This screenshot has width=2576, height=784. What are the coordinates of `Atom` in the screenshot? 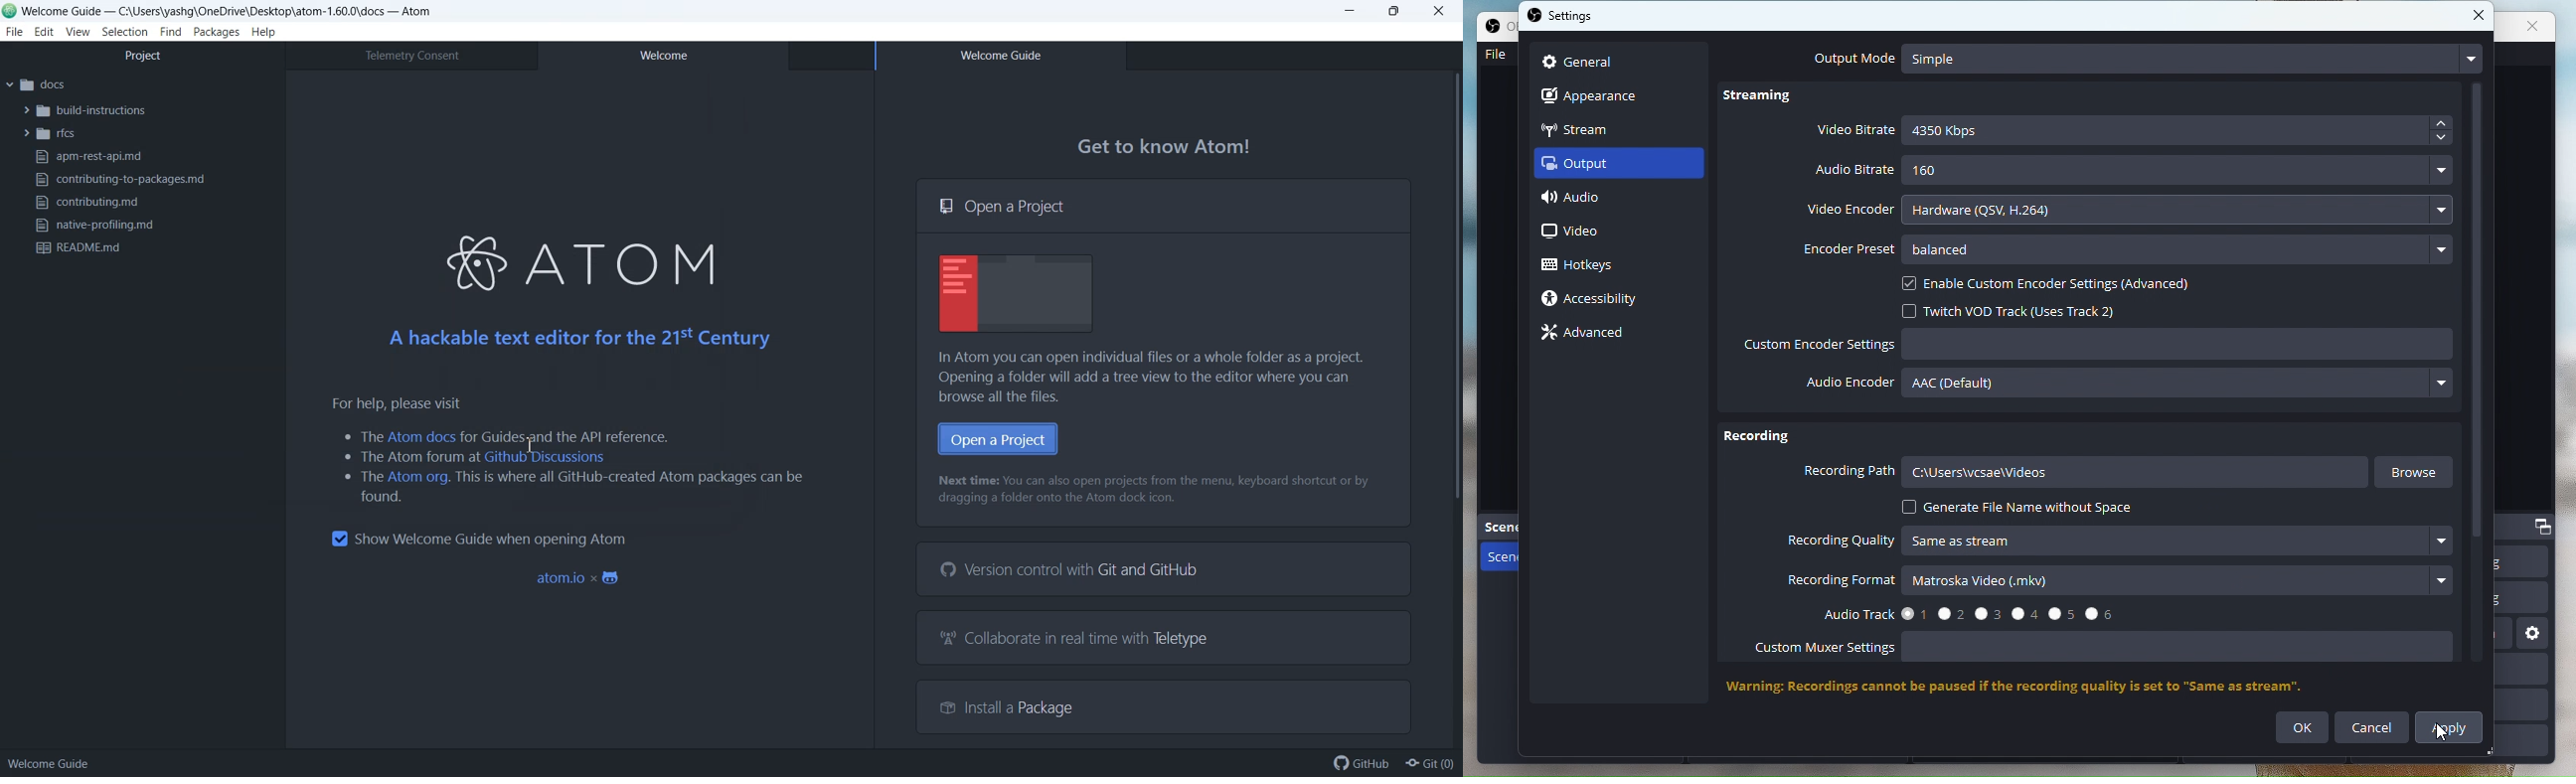 It's located at (574, 259).